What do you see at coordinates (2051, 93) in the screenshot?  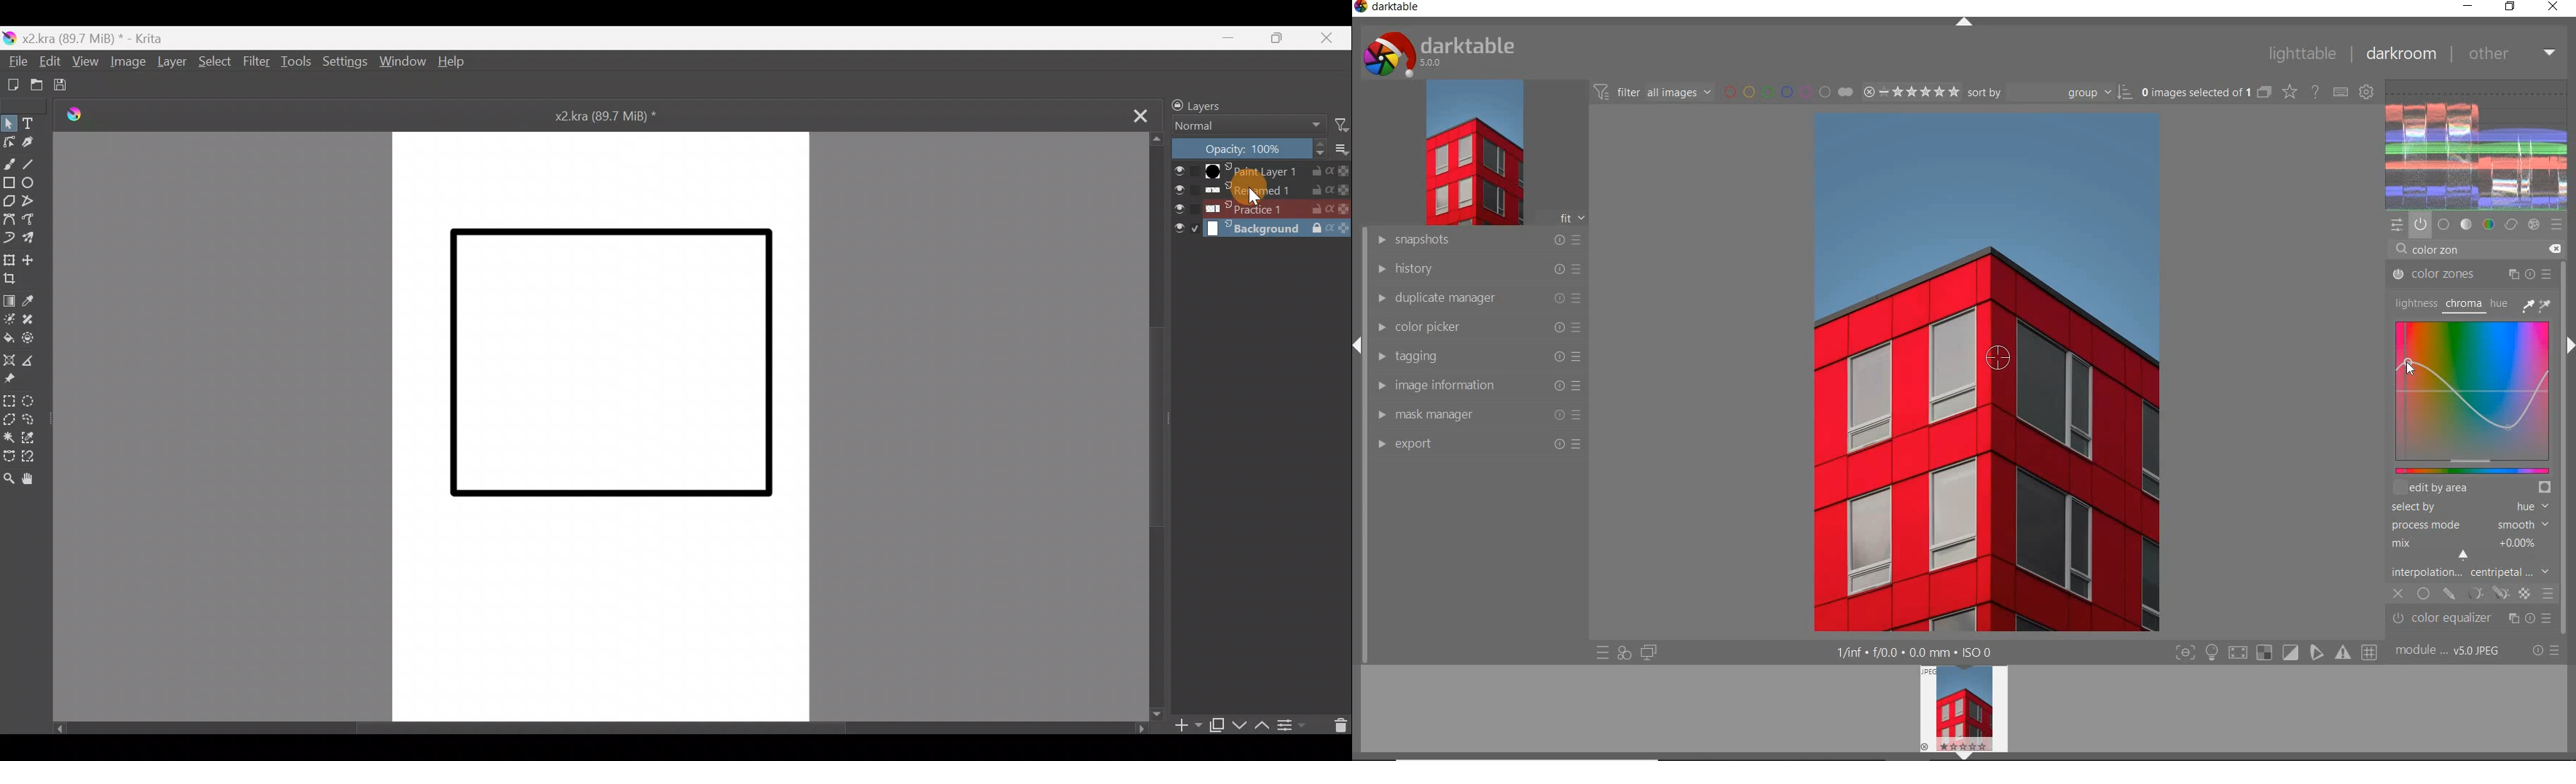 I see `Sort` at bounding box center [2051, 93].